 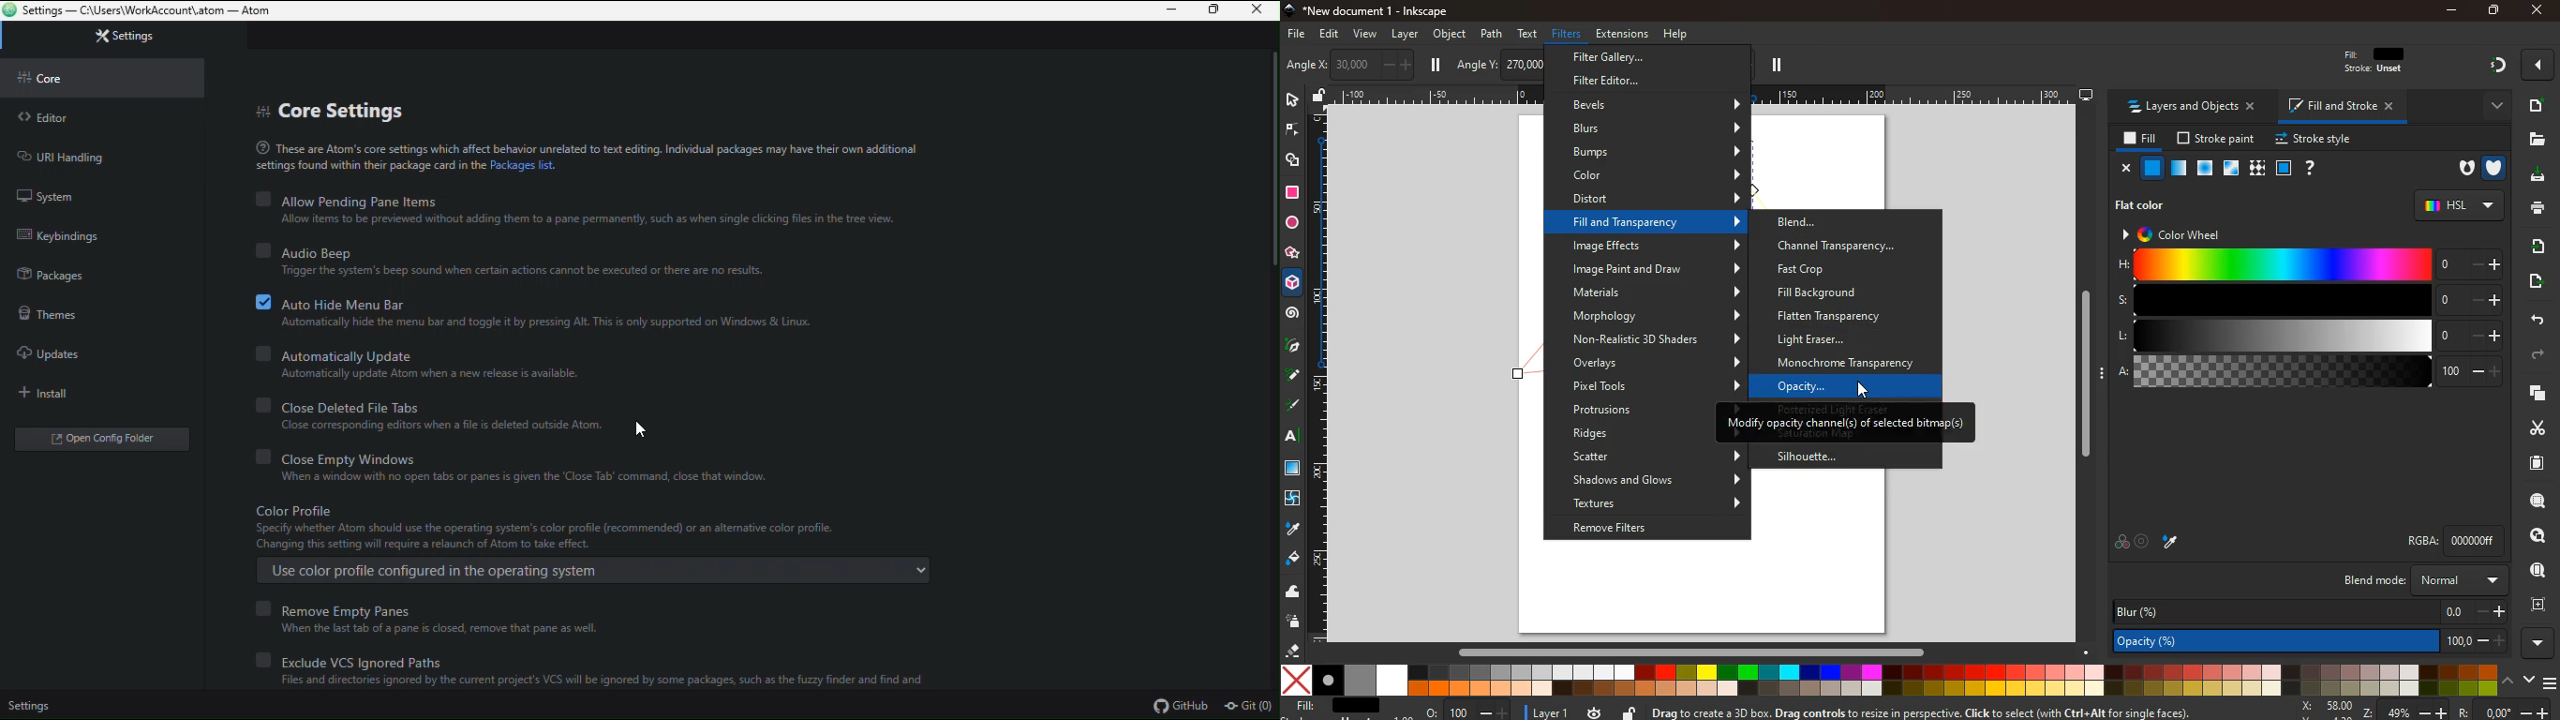 I want to click on Files and directories ignored by the current project's VCS wil be ignored by some packages, such as the fuzzy finder and find and, so click(x=592, y=679).